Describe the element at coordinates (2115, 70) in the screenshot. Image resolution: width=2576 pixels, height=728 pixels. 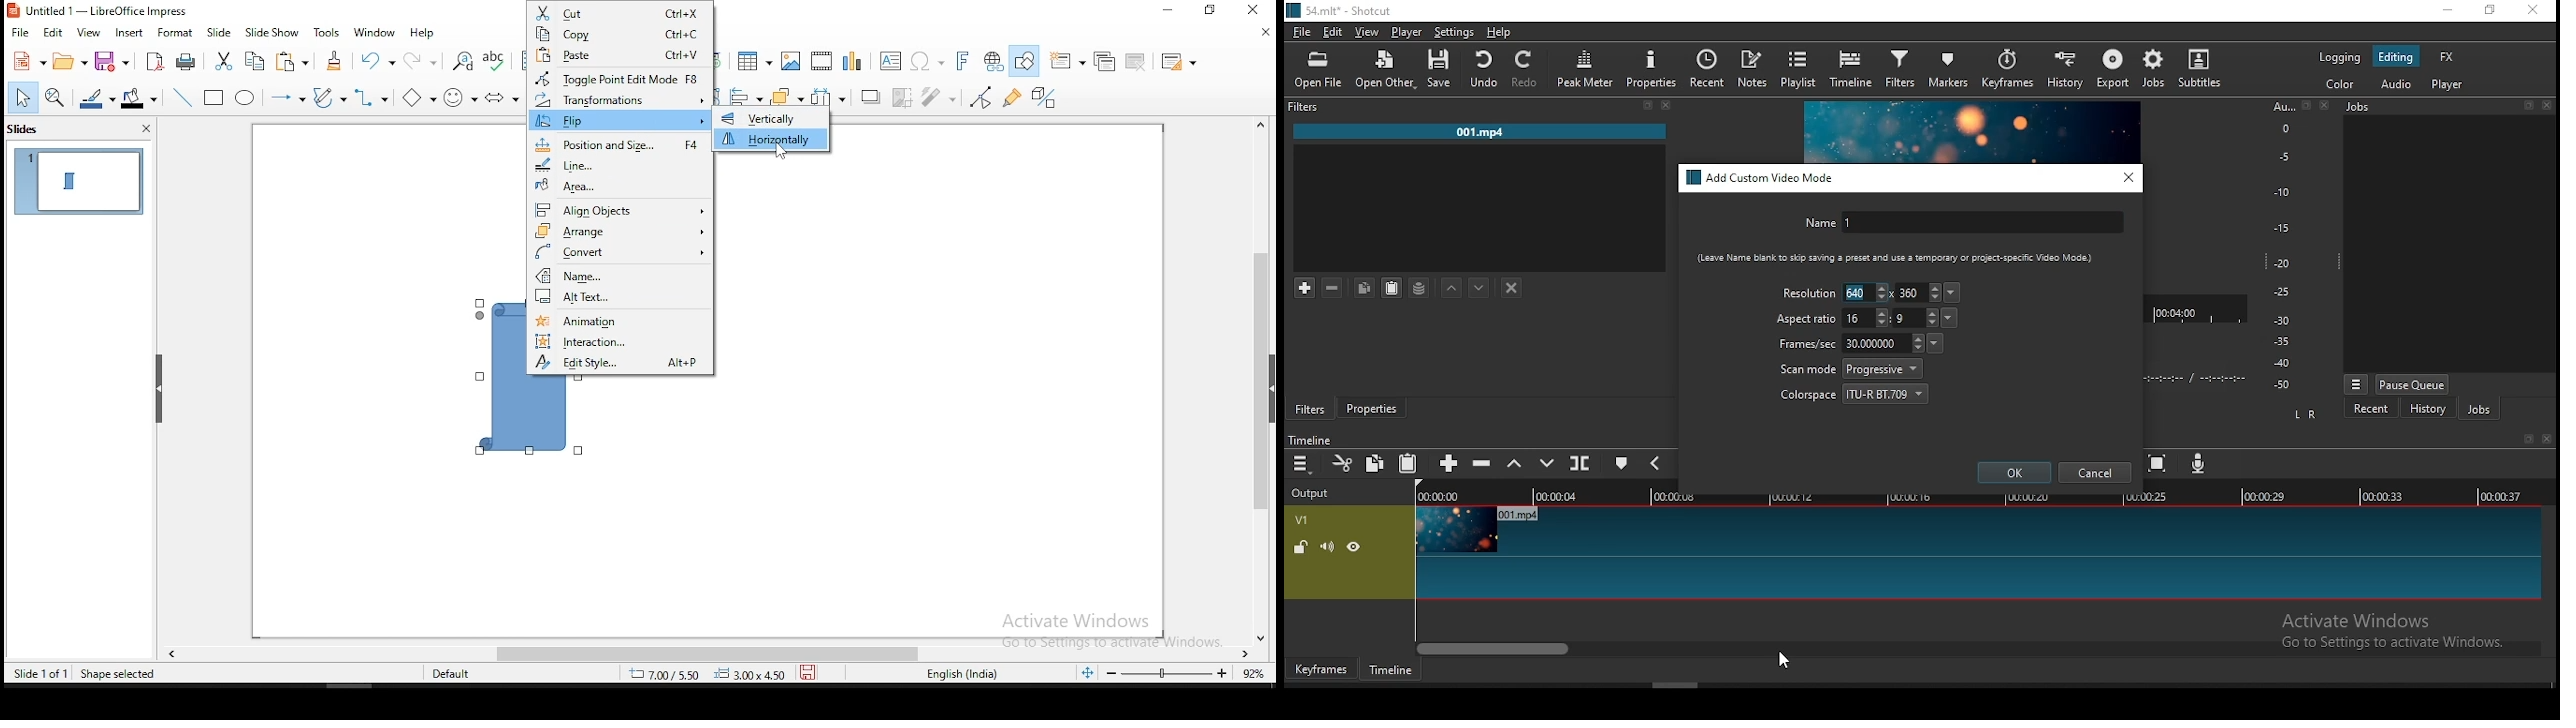
I see `export` at that location.